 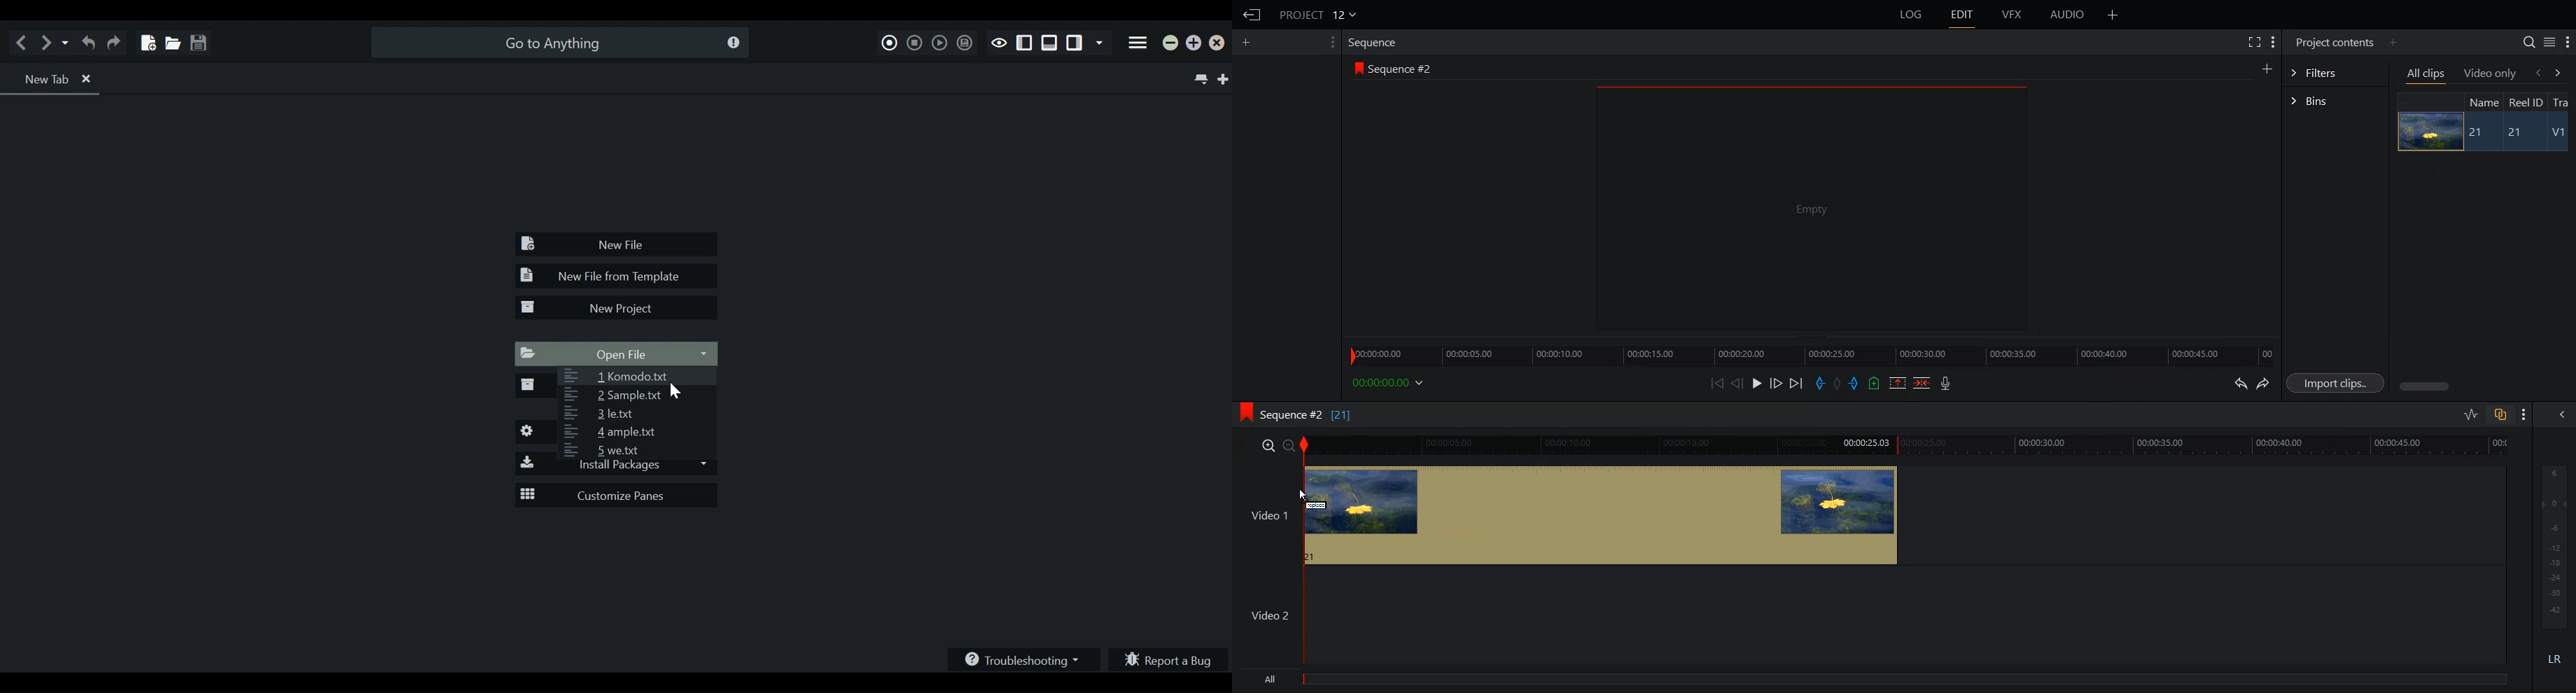 I want to click on Image, so click(x=2426, y=131).